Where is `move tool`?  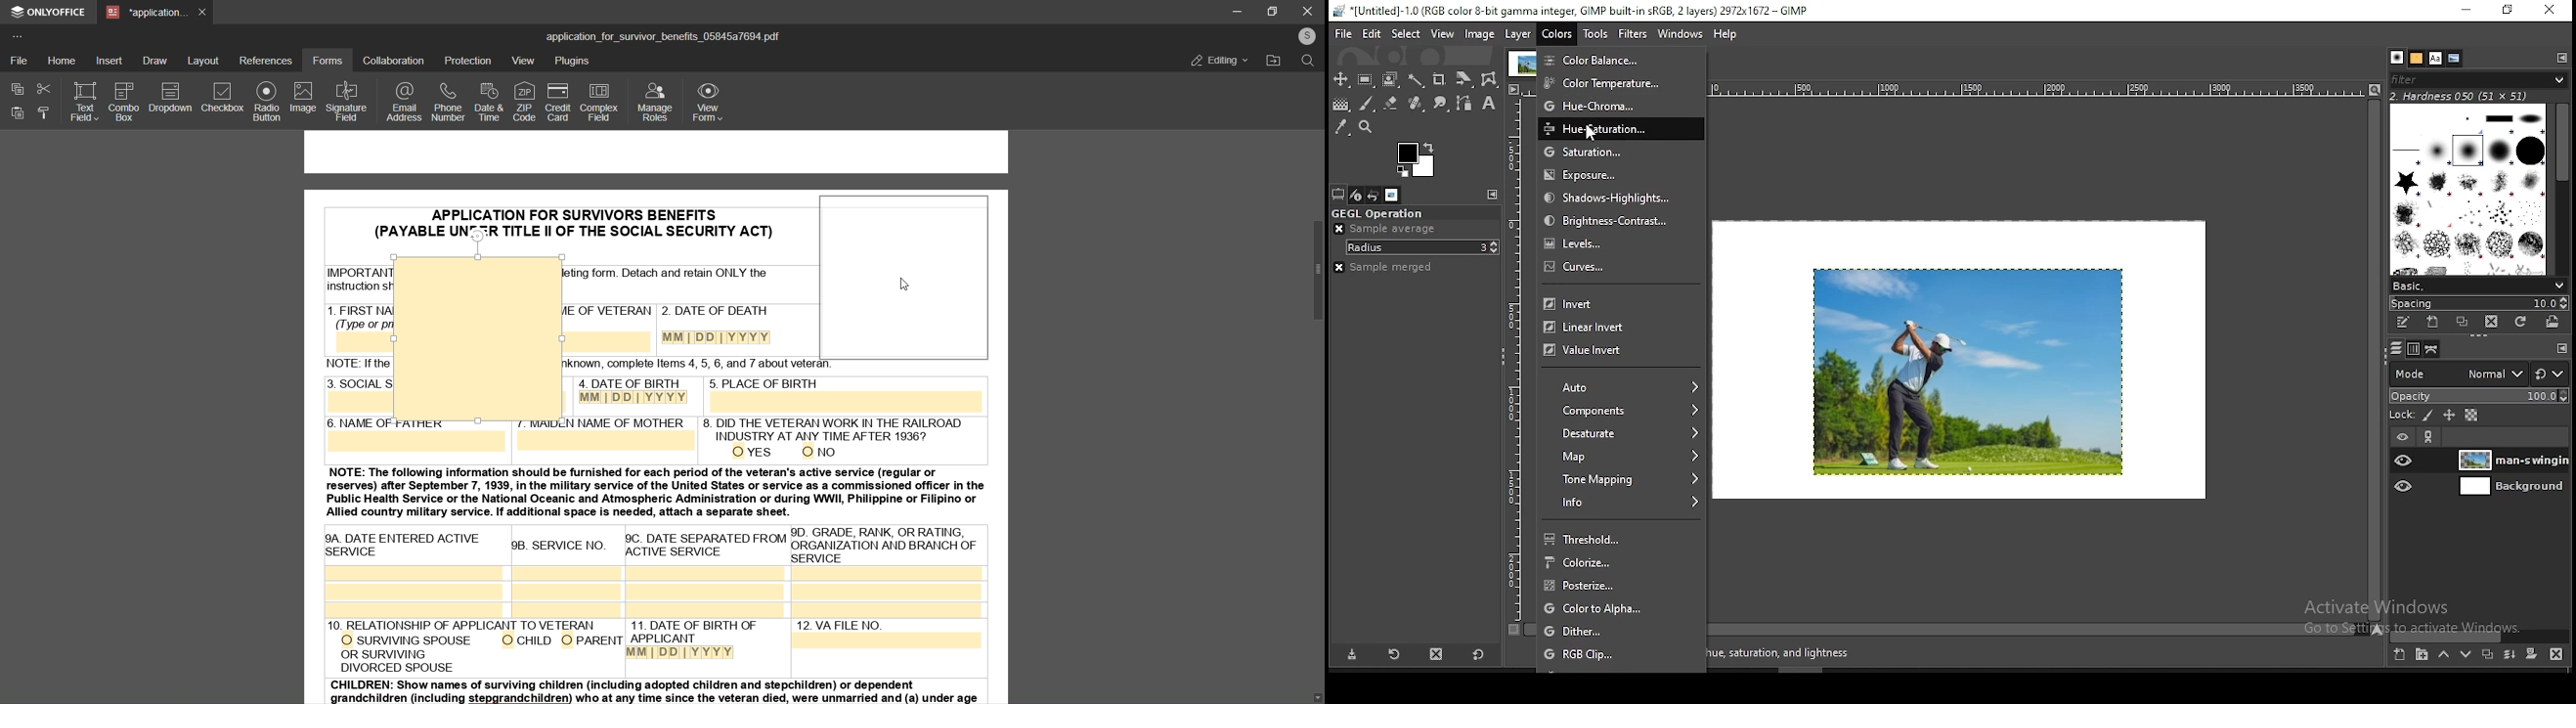 move tool is located at coordinates (1340, 78).